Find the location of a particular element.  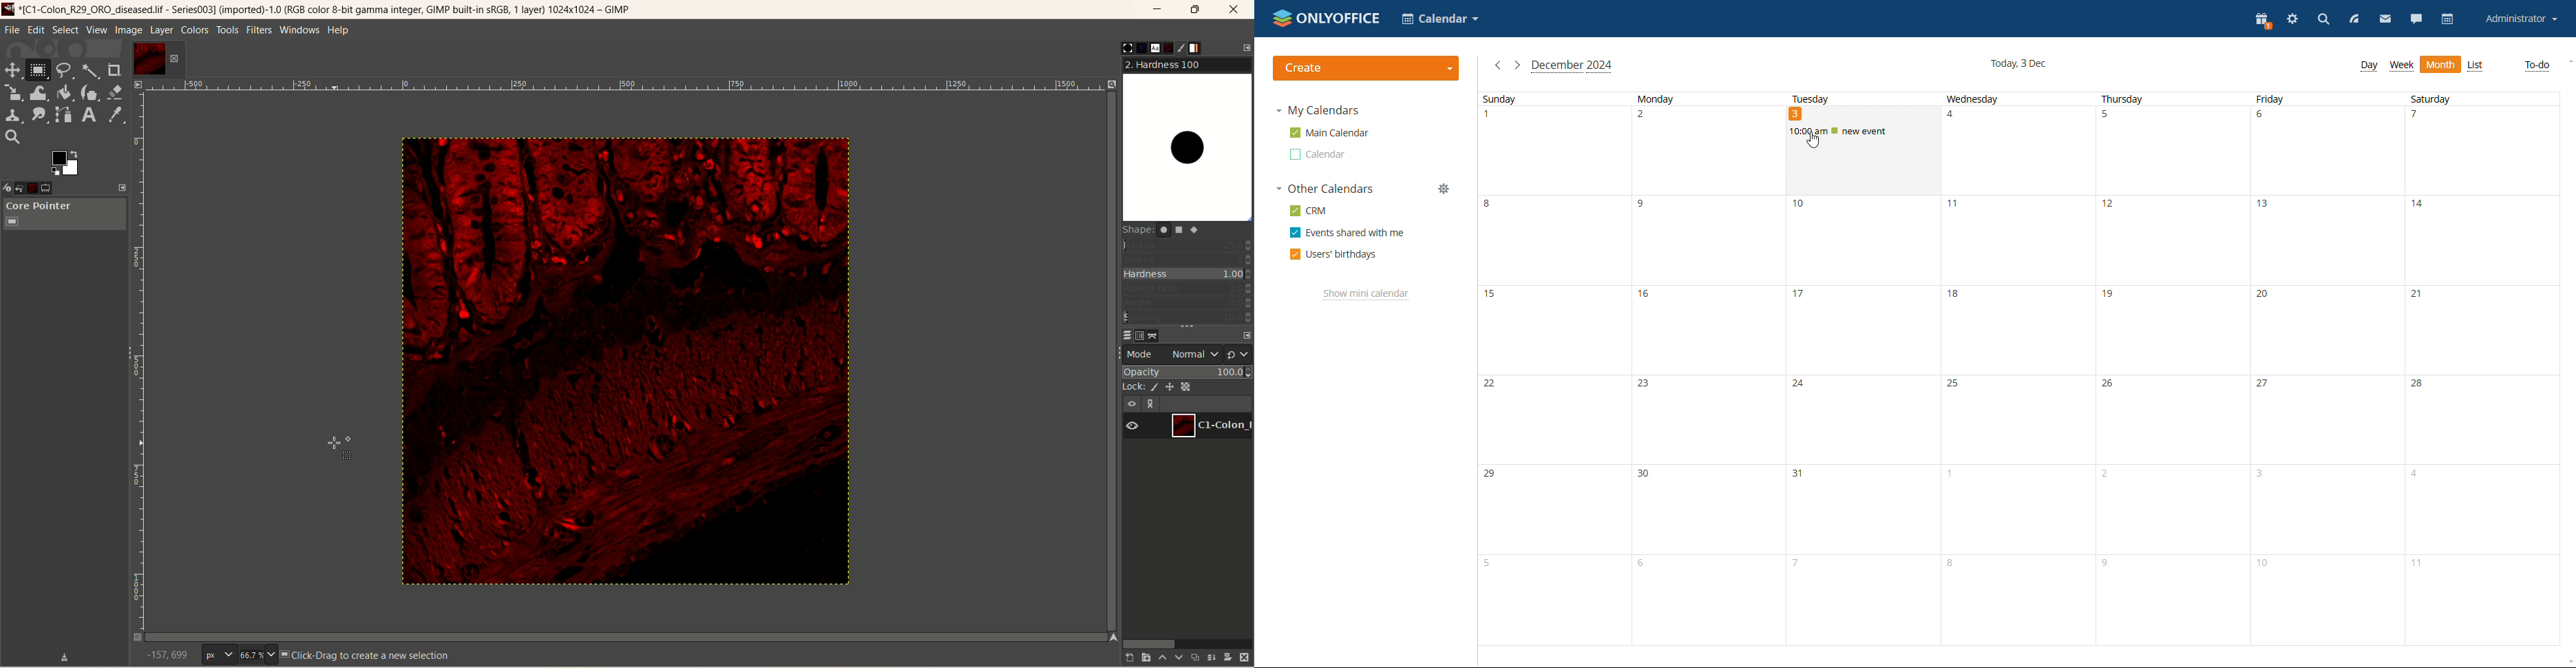

file is located at coordinates (12, 30).